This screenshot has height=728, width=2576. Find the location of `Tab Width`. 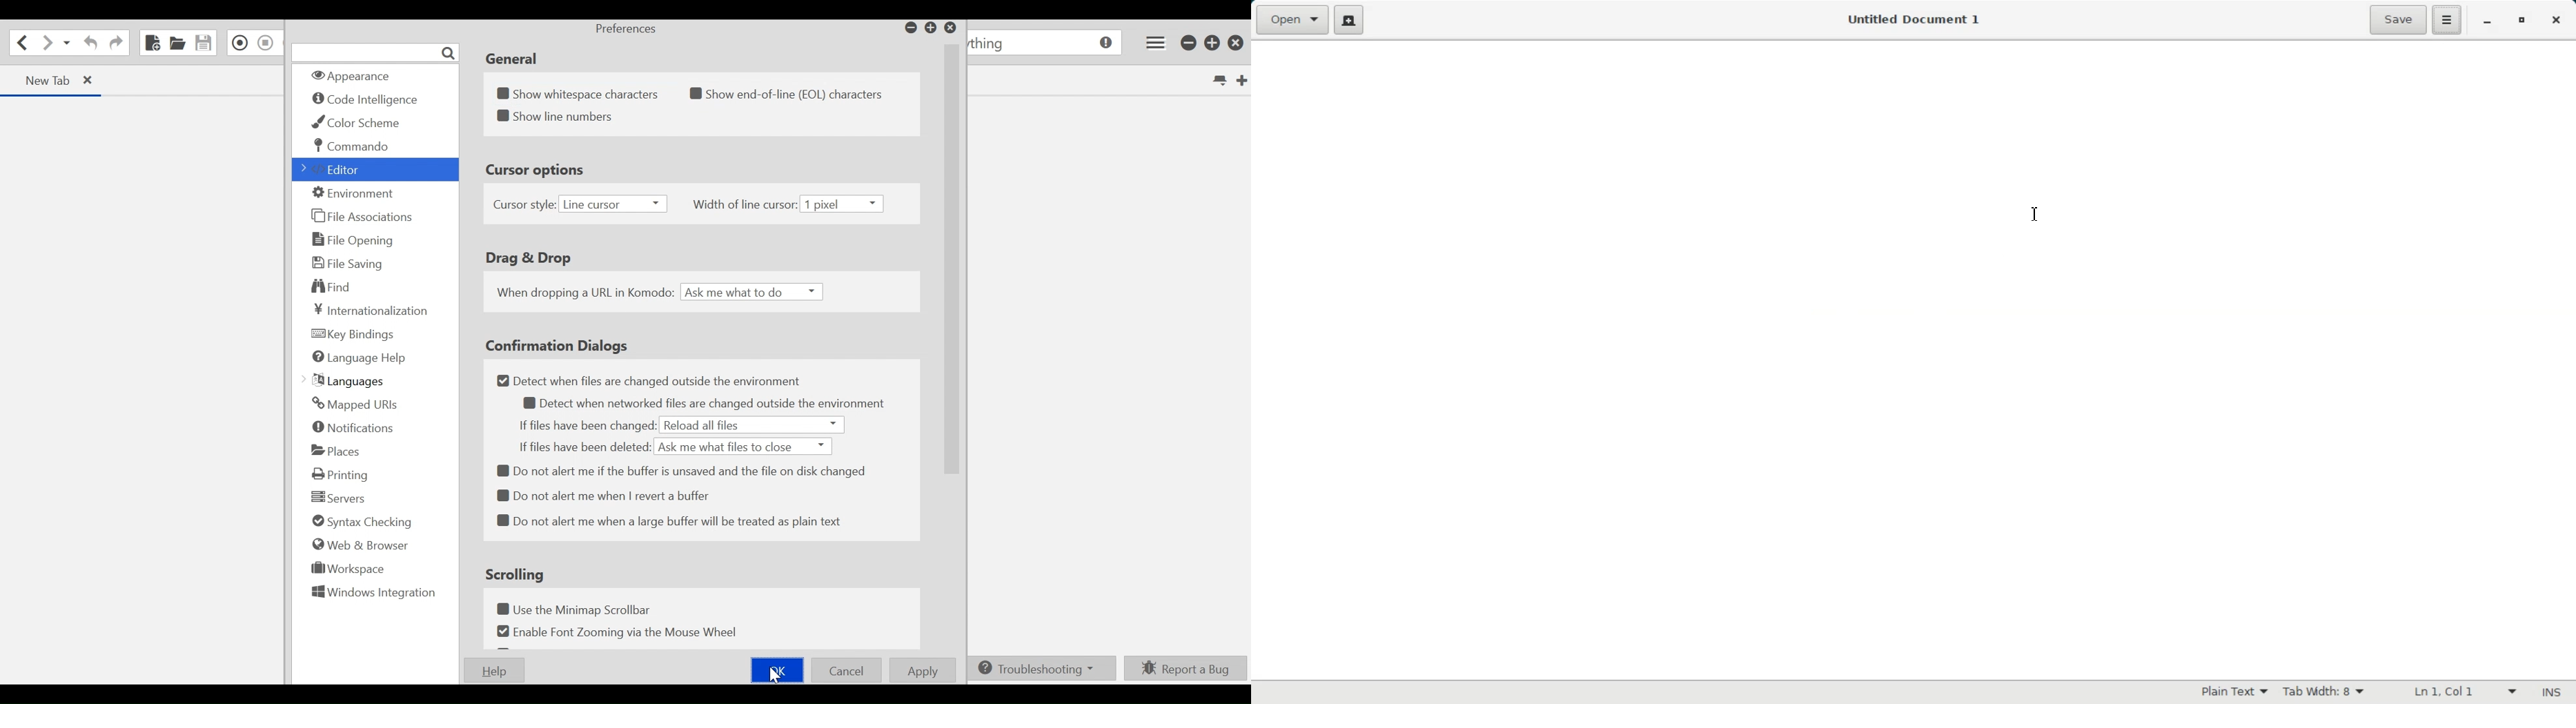

Tab Width is located at coordinates (2323, 692).